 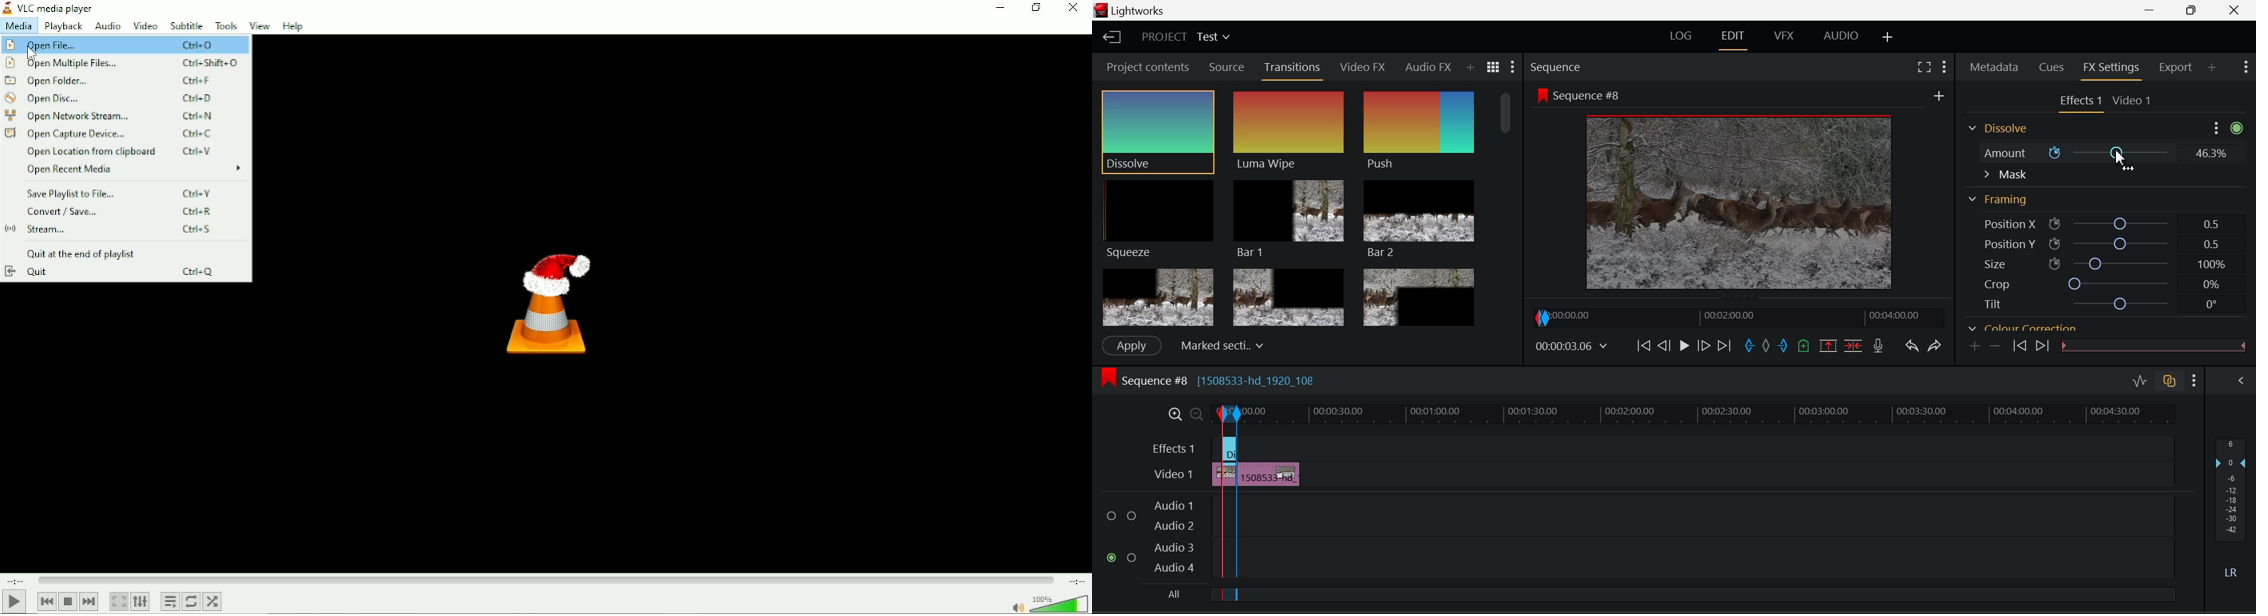 What do you see at coordinates (2051, 68) in the screenshot?
I see `Cues` at bounding box center [2051, 68].